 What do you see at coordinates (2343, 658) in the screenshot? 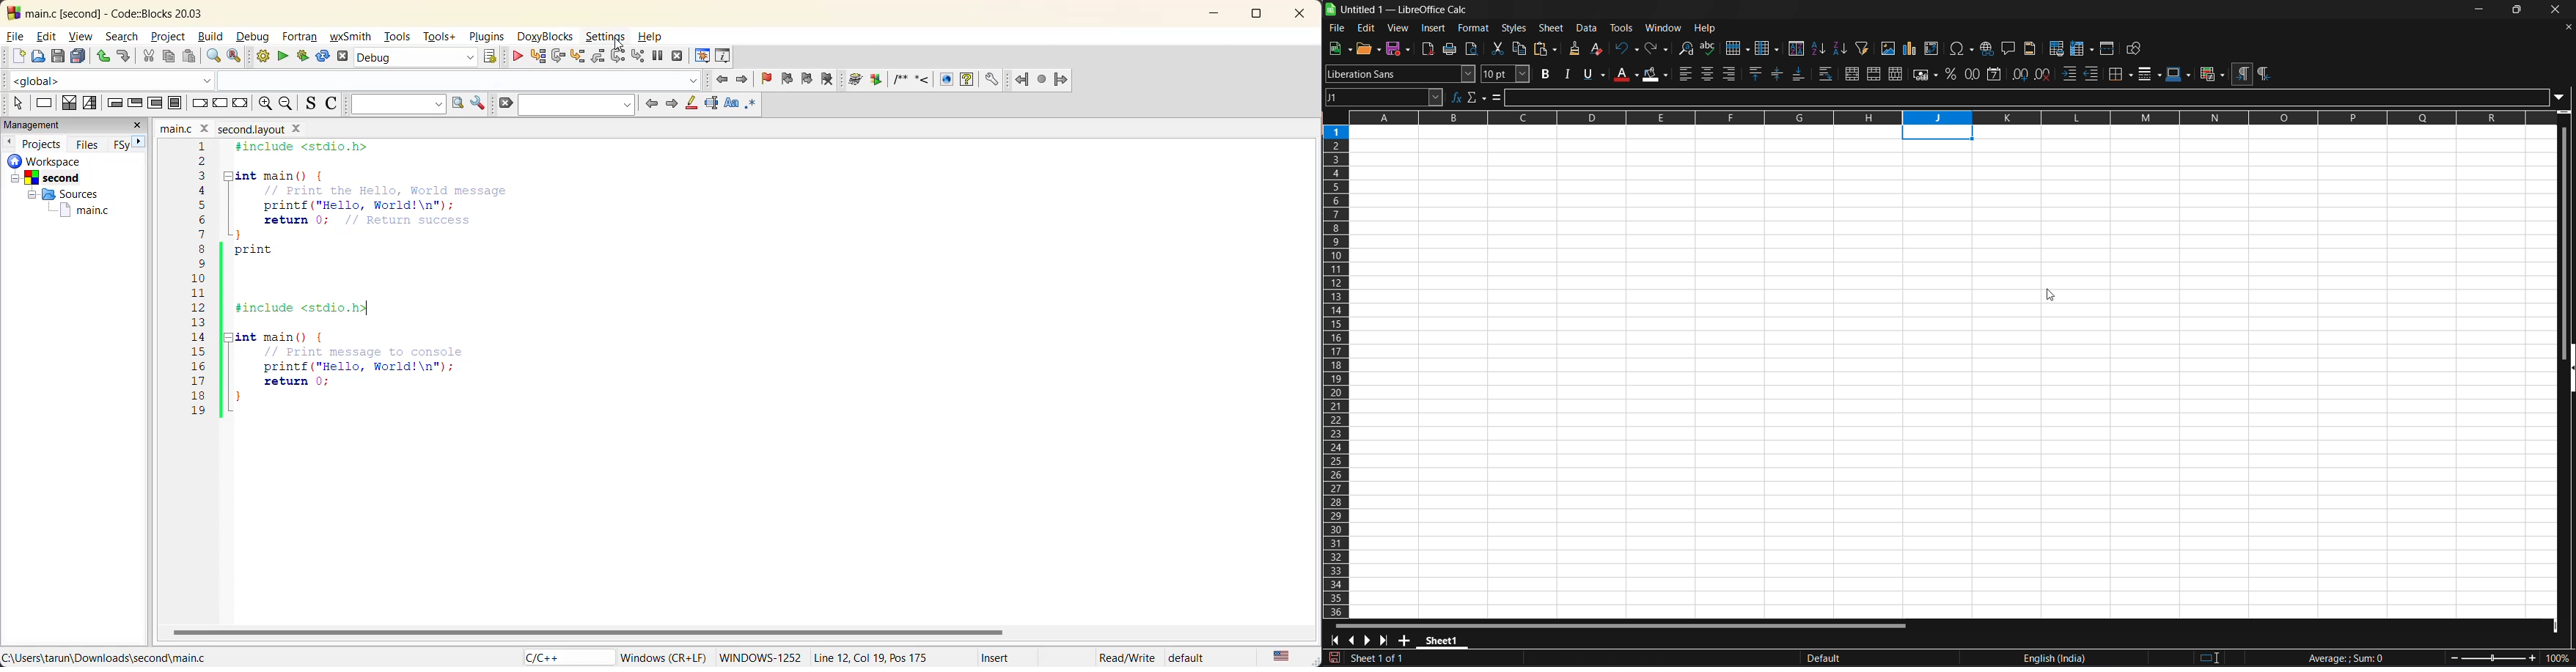
I see `formula` at bounding box center [2343, 658].